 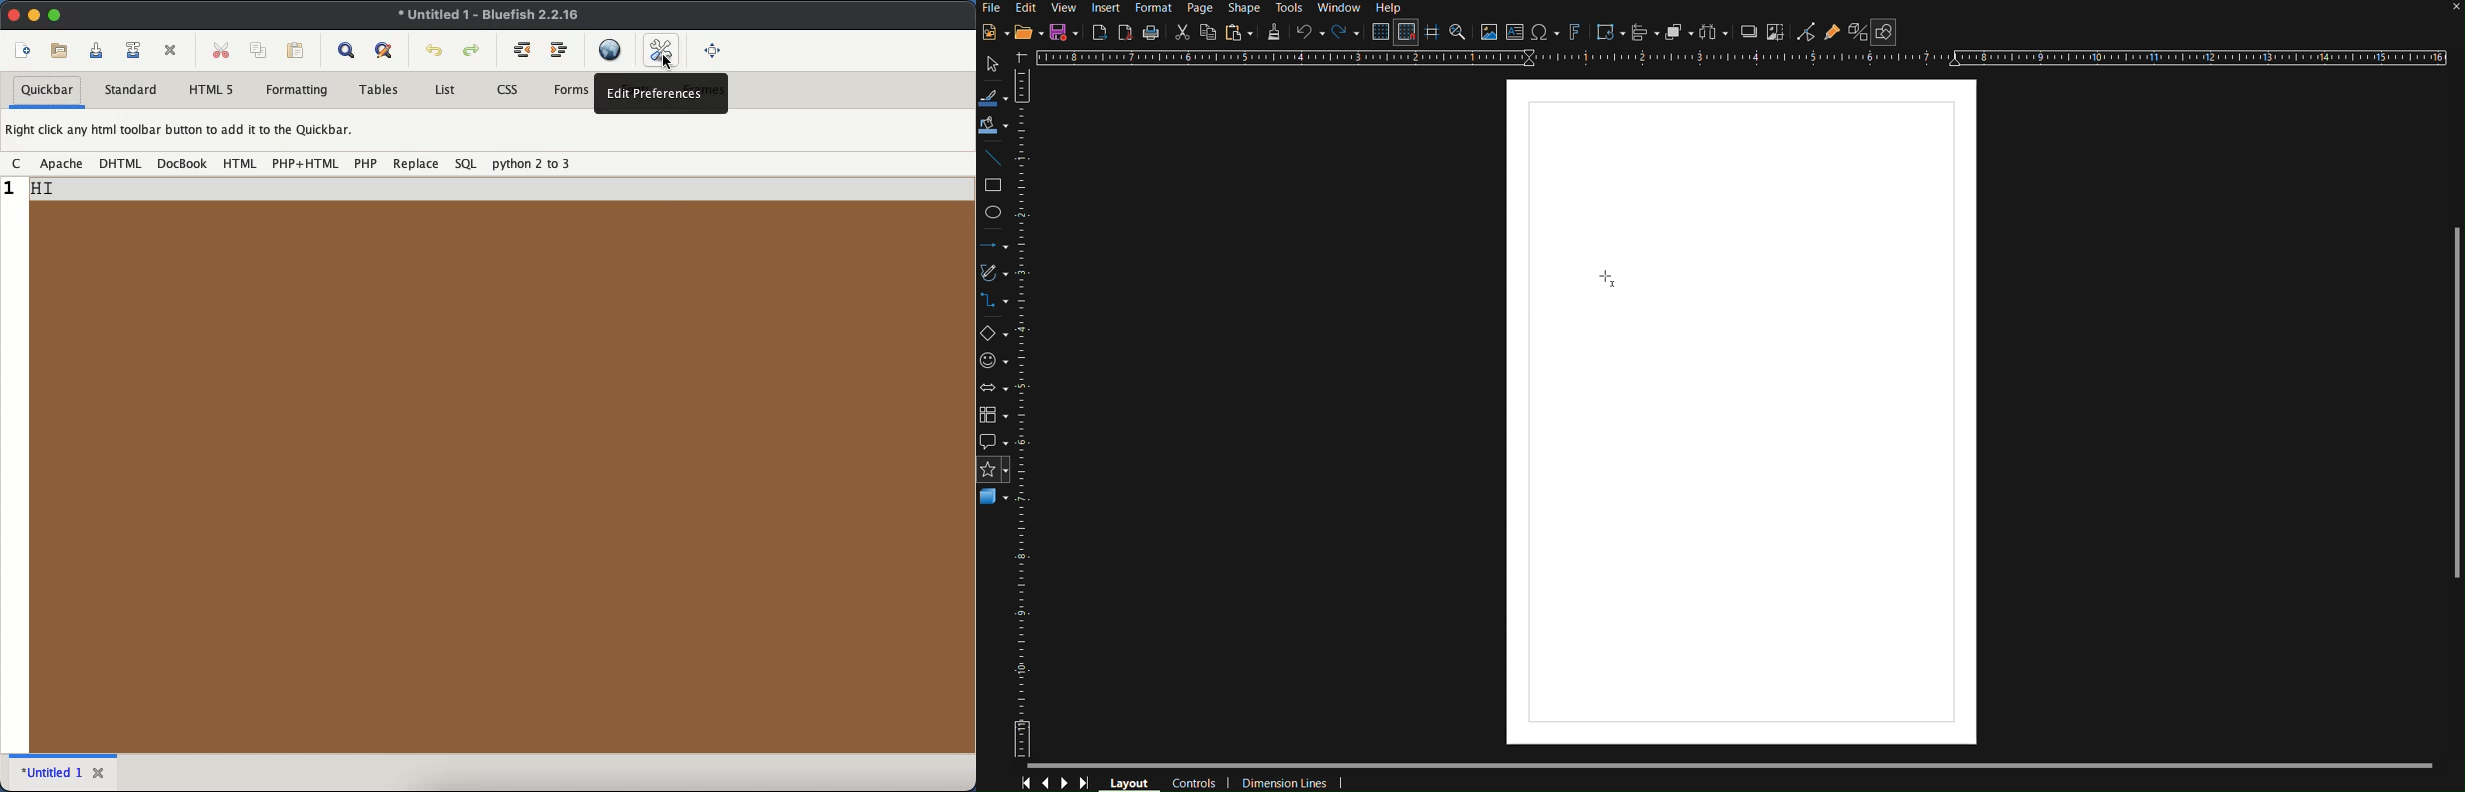 What do you see at coordinates (46, 90) in the screenshot?
I see `quicker` at bounding box center [46, 90].